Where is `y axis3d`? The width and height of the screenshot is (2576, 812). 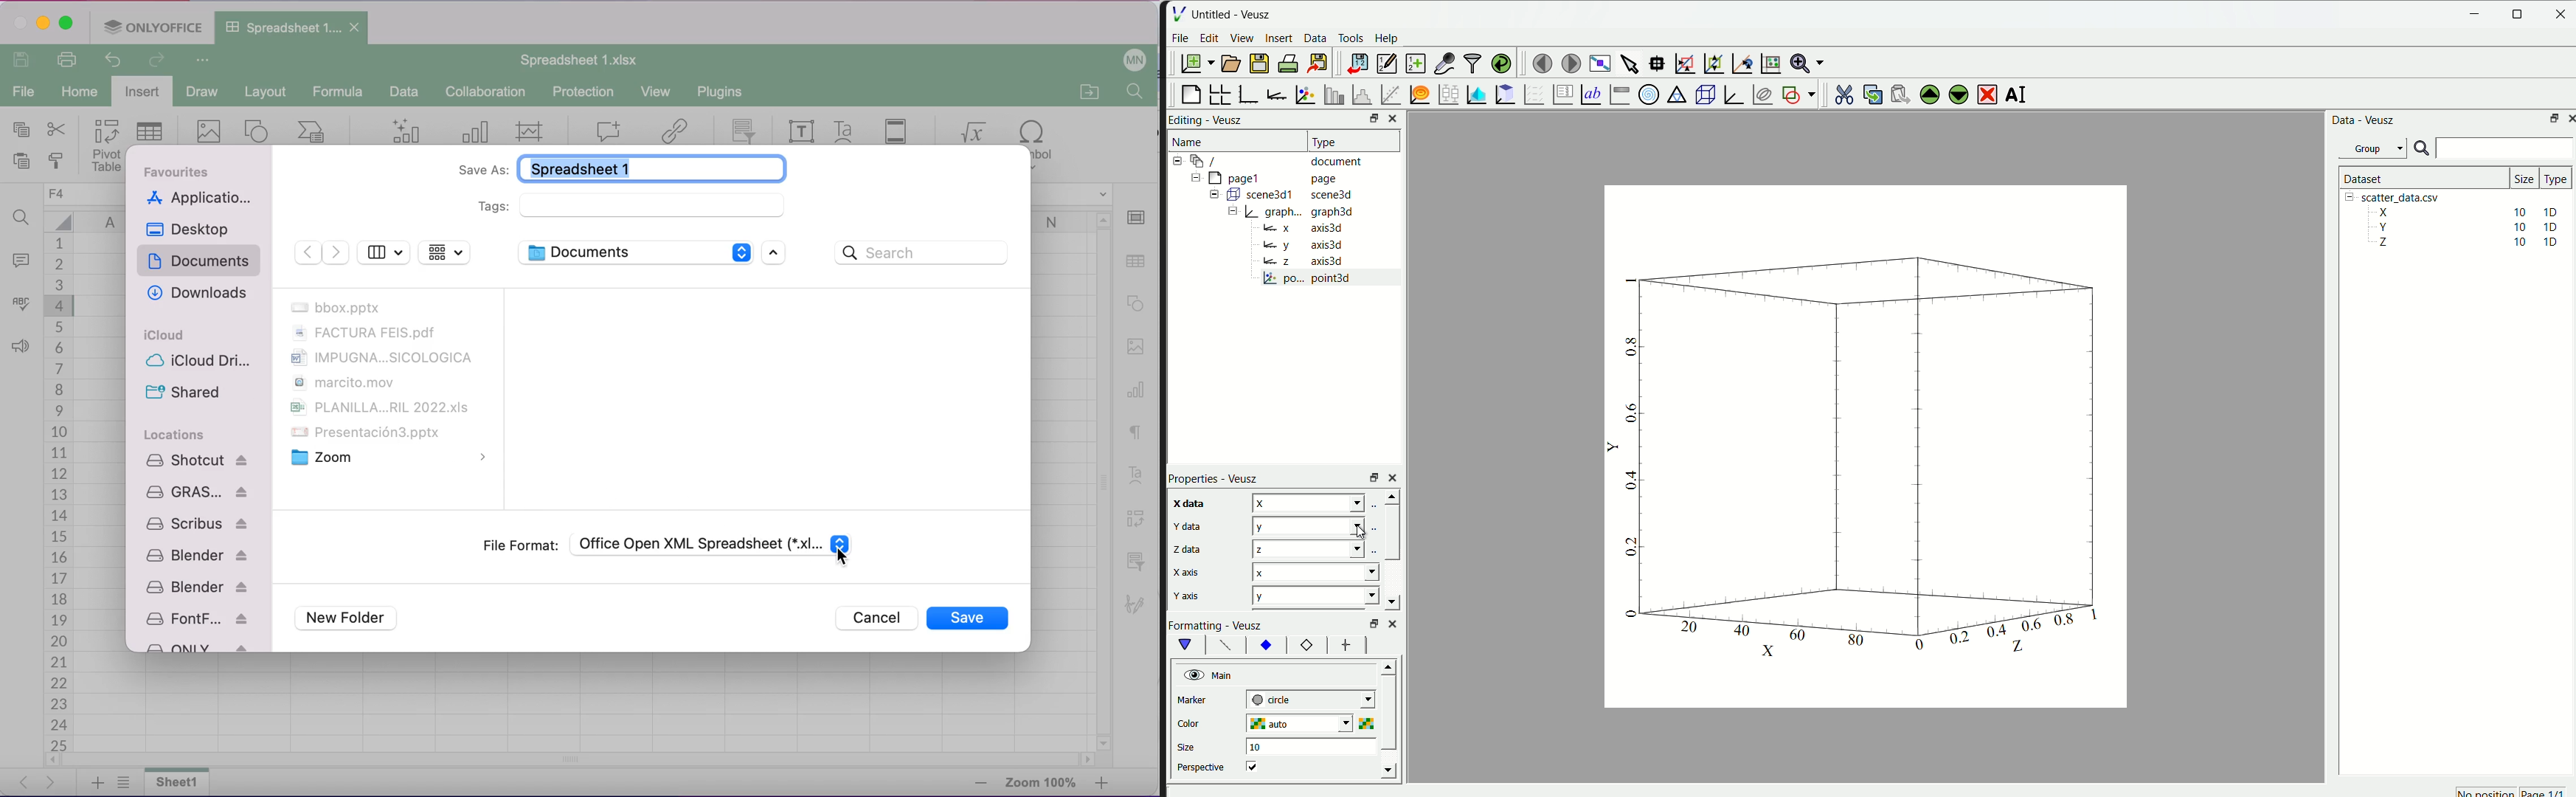
y axis3d is located at coordinates (1302, 244).